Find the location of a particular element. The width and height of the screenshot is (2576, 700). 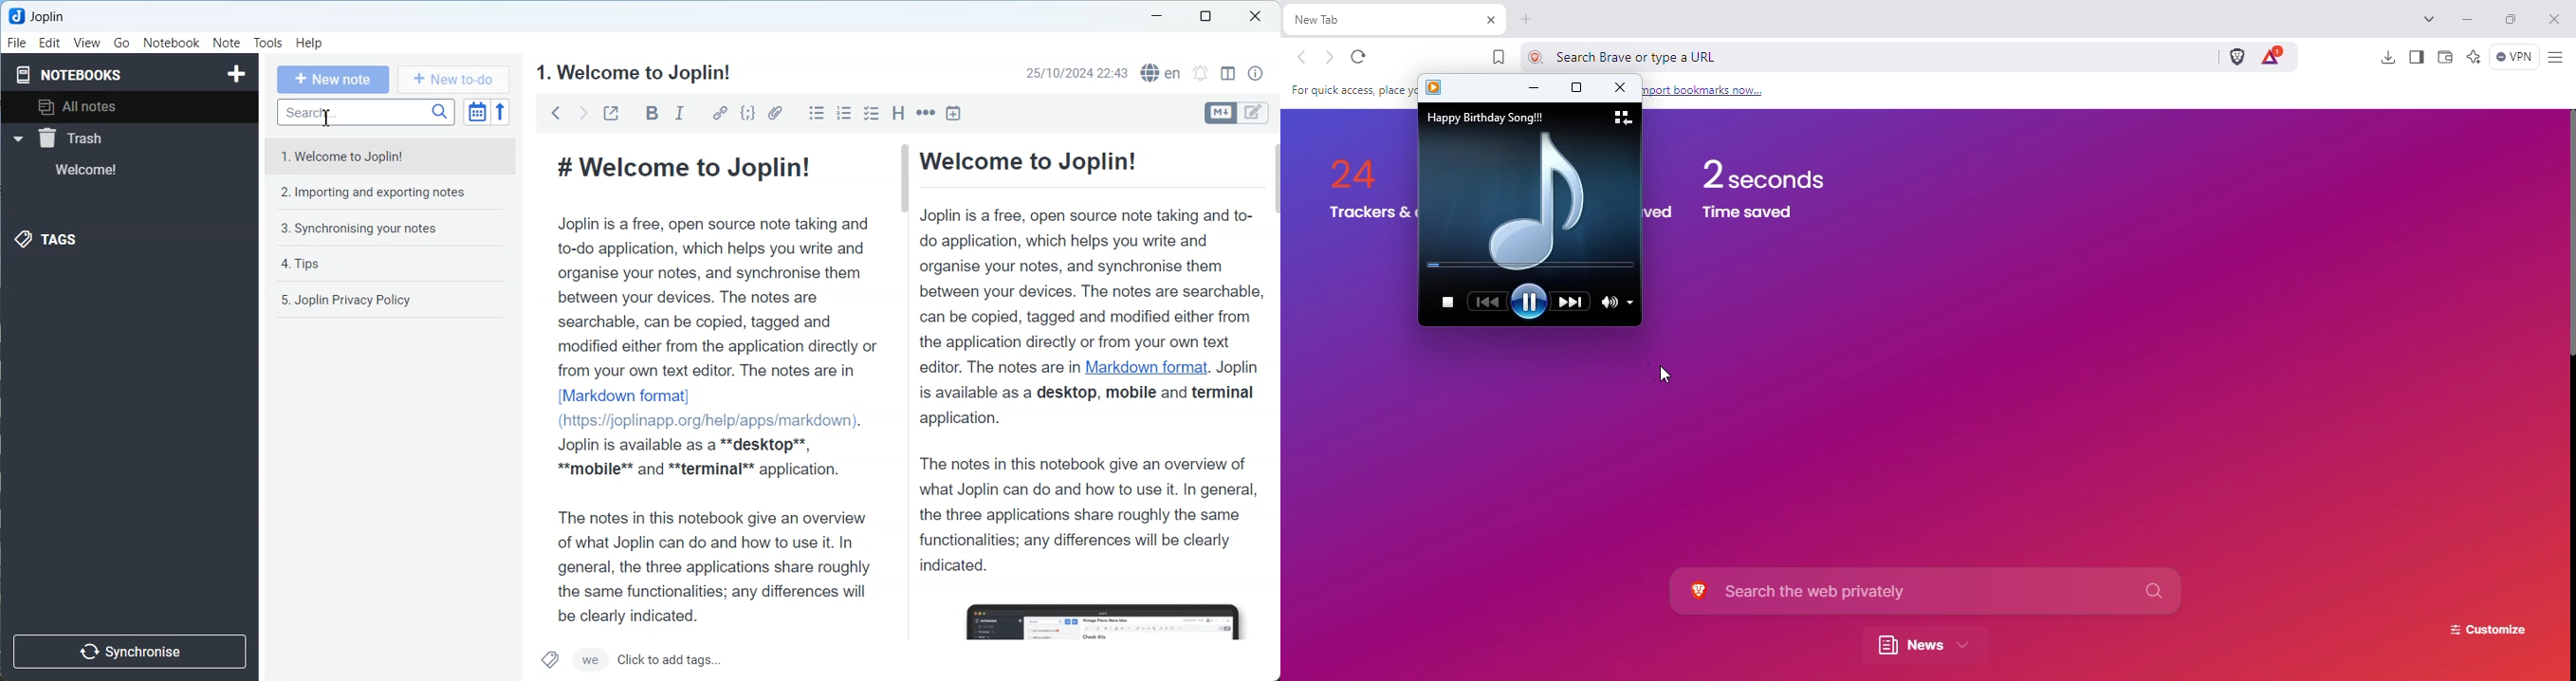

Horizontal Rule is located at coordinates (926, 112).